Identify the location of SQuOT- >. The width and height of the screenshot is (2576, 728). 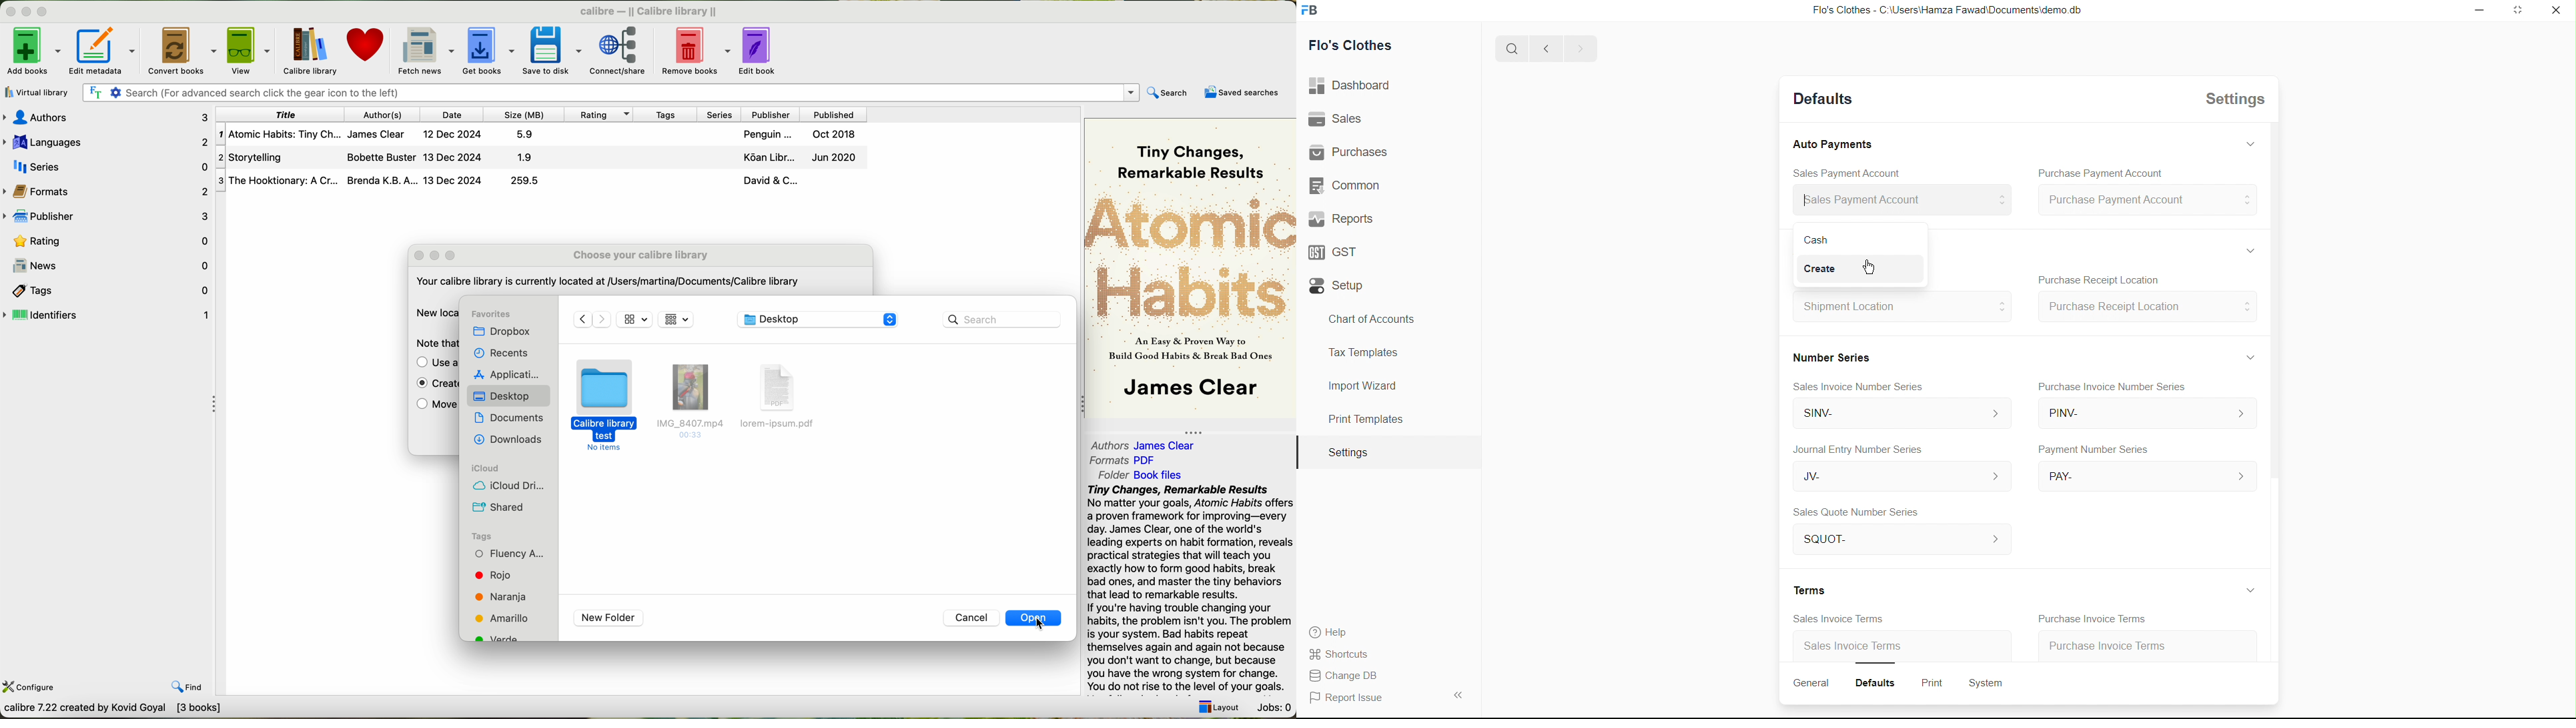
(1899, 540).